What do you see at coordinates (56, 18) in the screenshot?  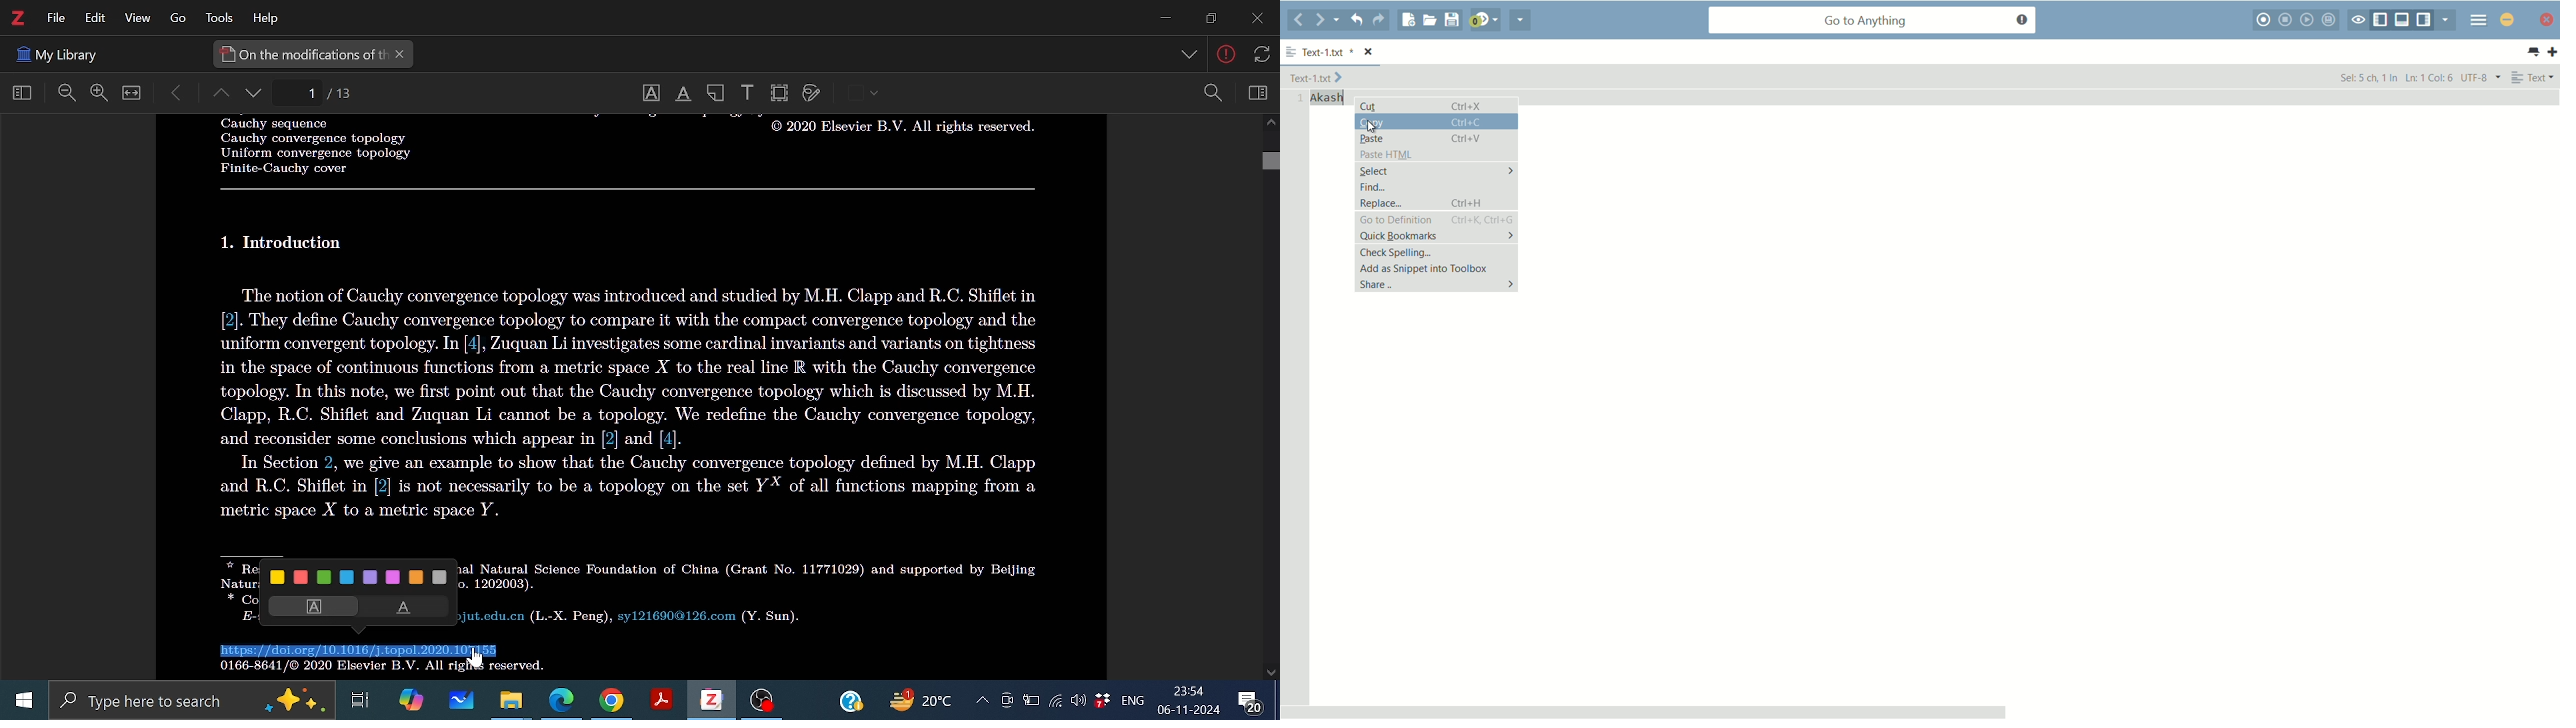 I see `File` at bounding box center [56, 18].